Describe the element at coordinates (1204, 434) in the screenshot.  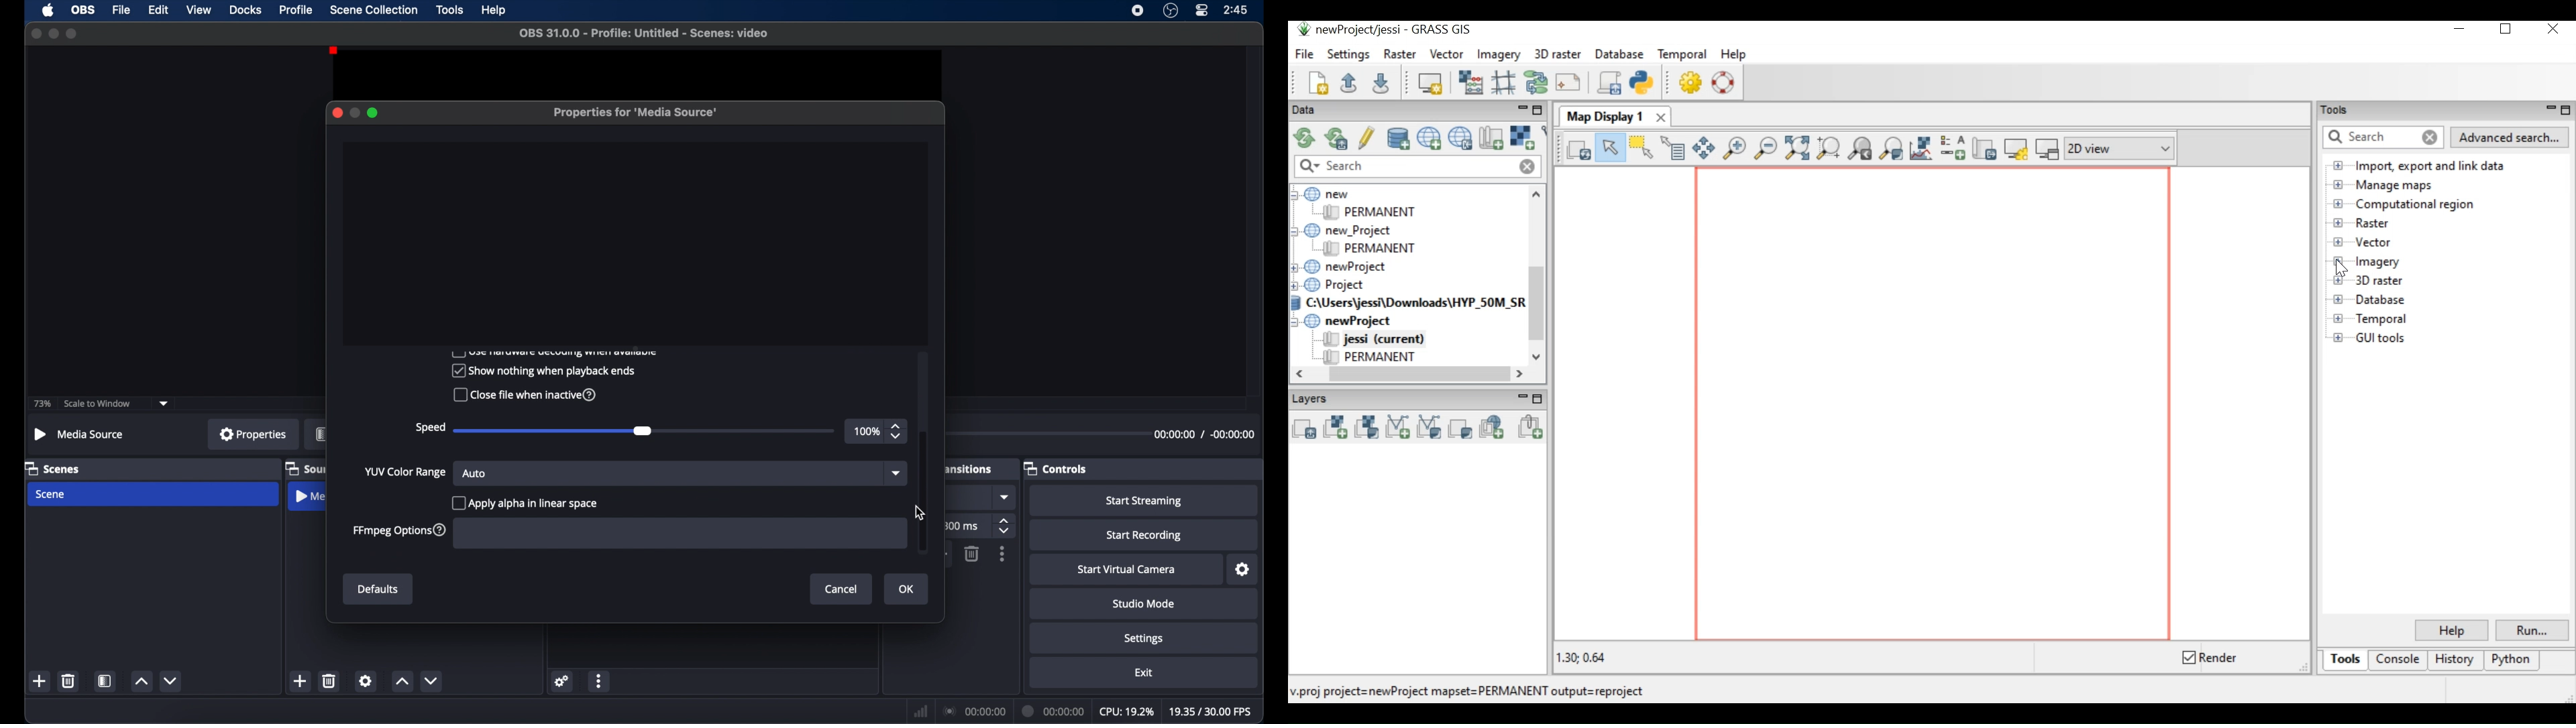
I see `duration` at that location.